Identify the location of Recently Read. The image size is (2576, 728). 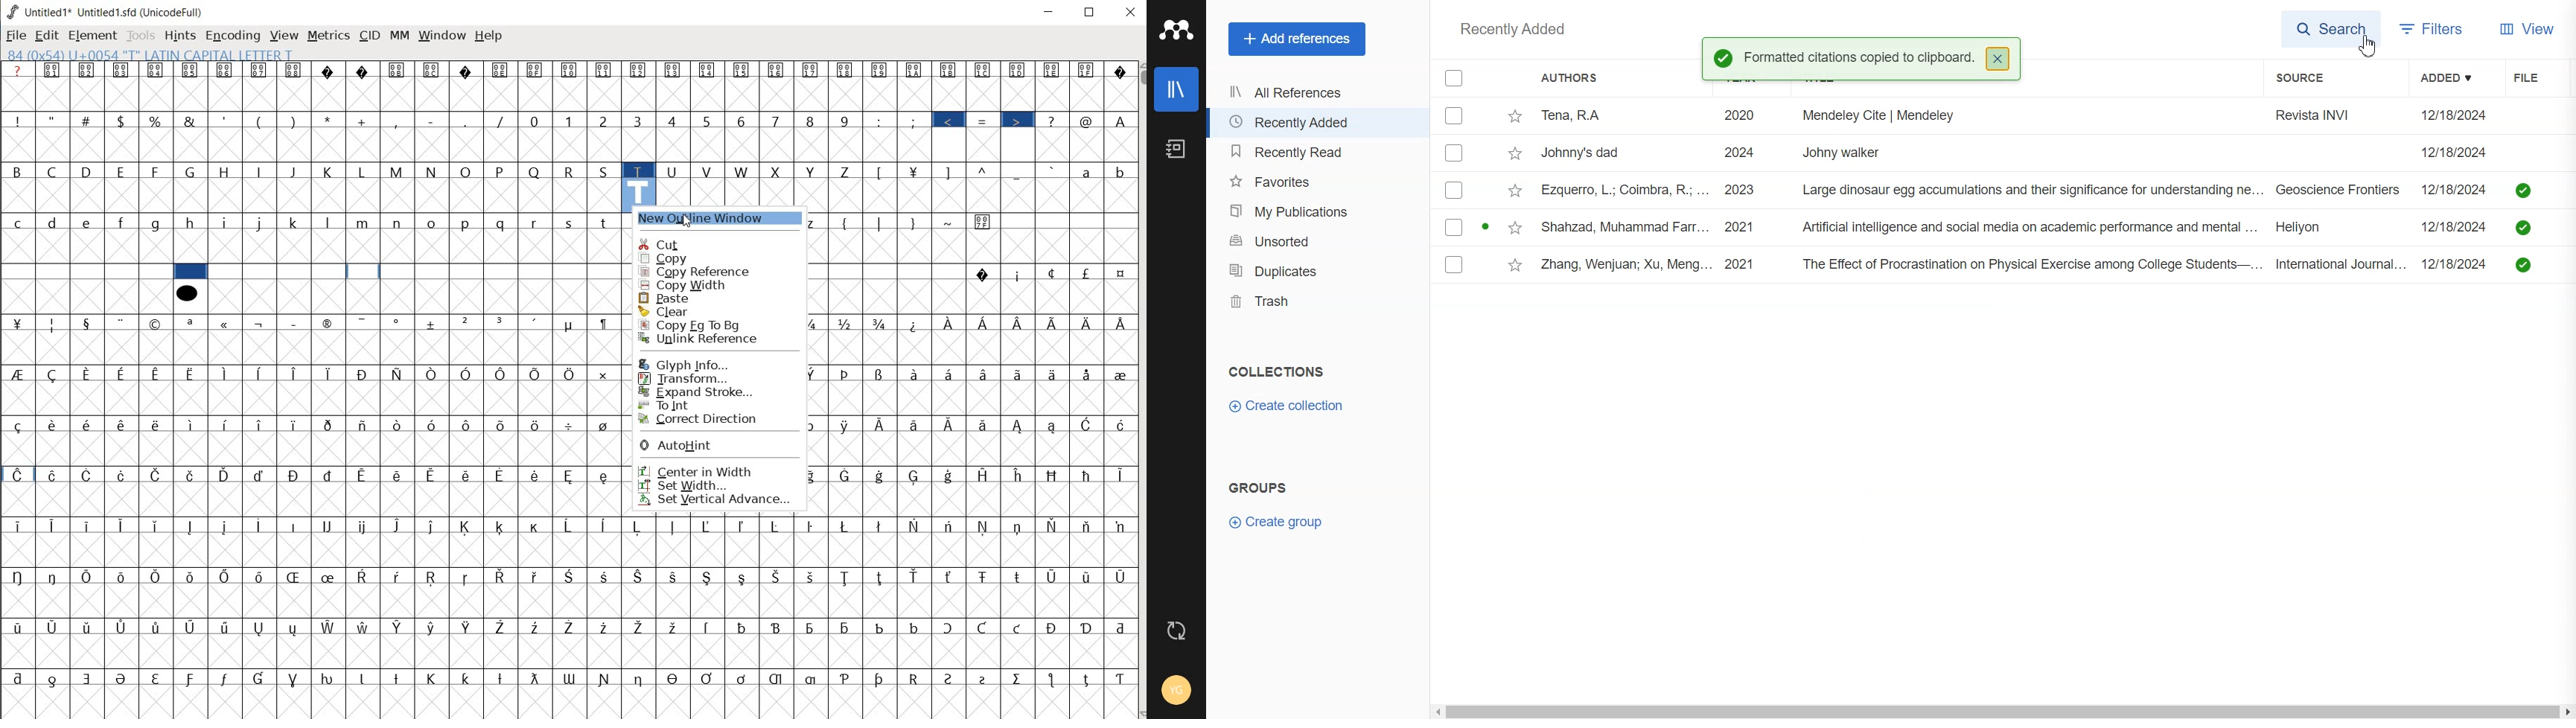
(1316, 152).